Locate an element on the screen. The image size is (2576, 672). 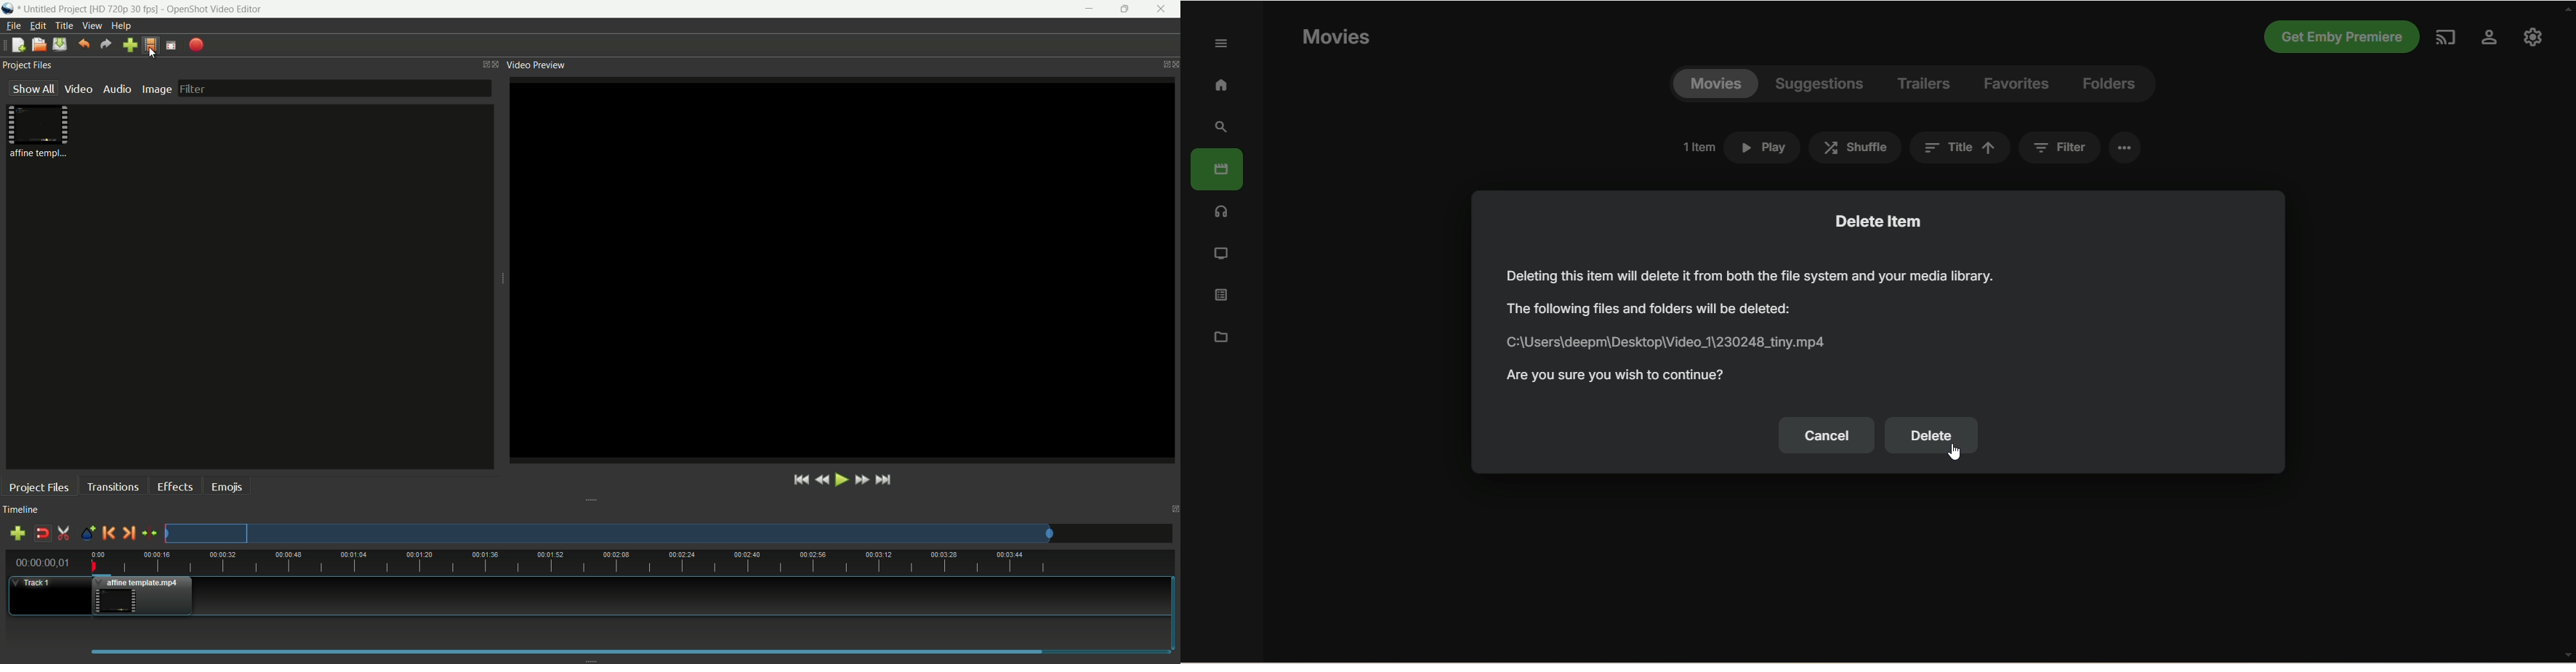
image is located at coordinates (156, 89).